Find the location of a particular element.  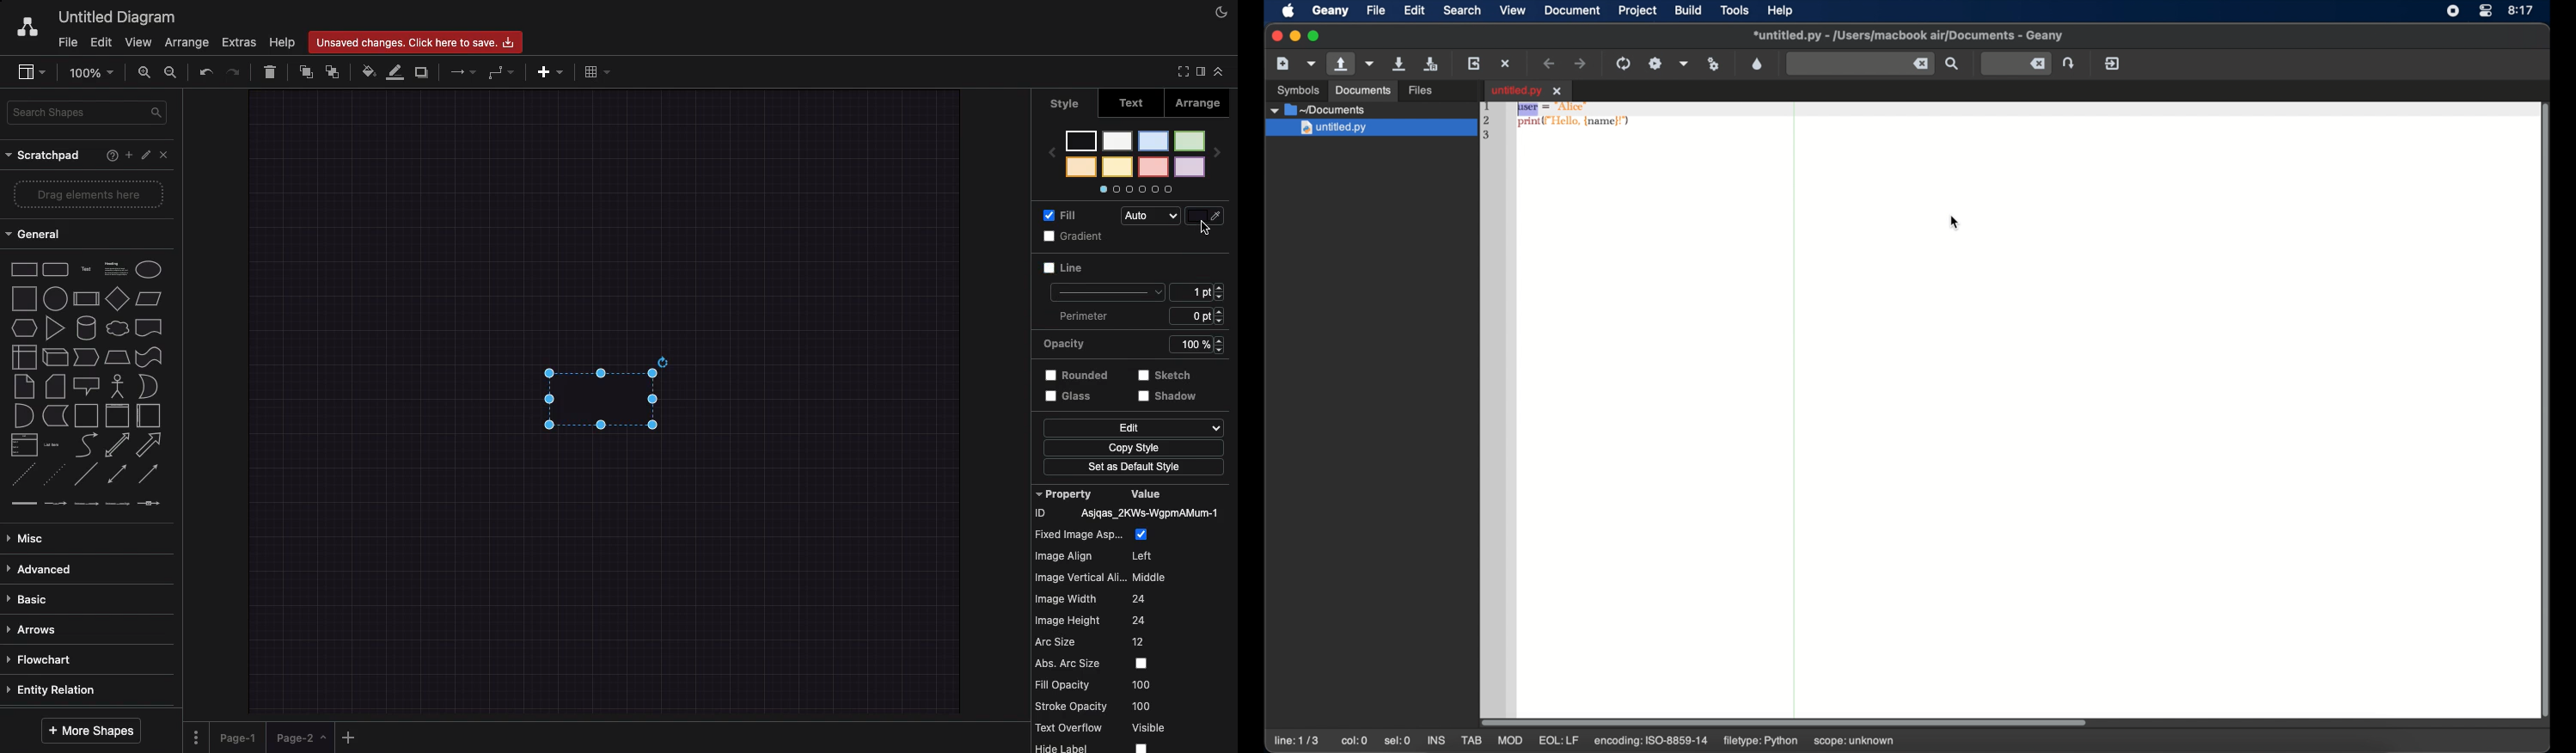

dotted line is located at coordinates (57, 476).